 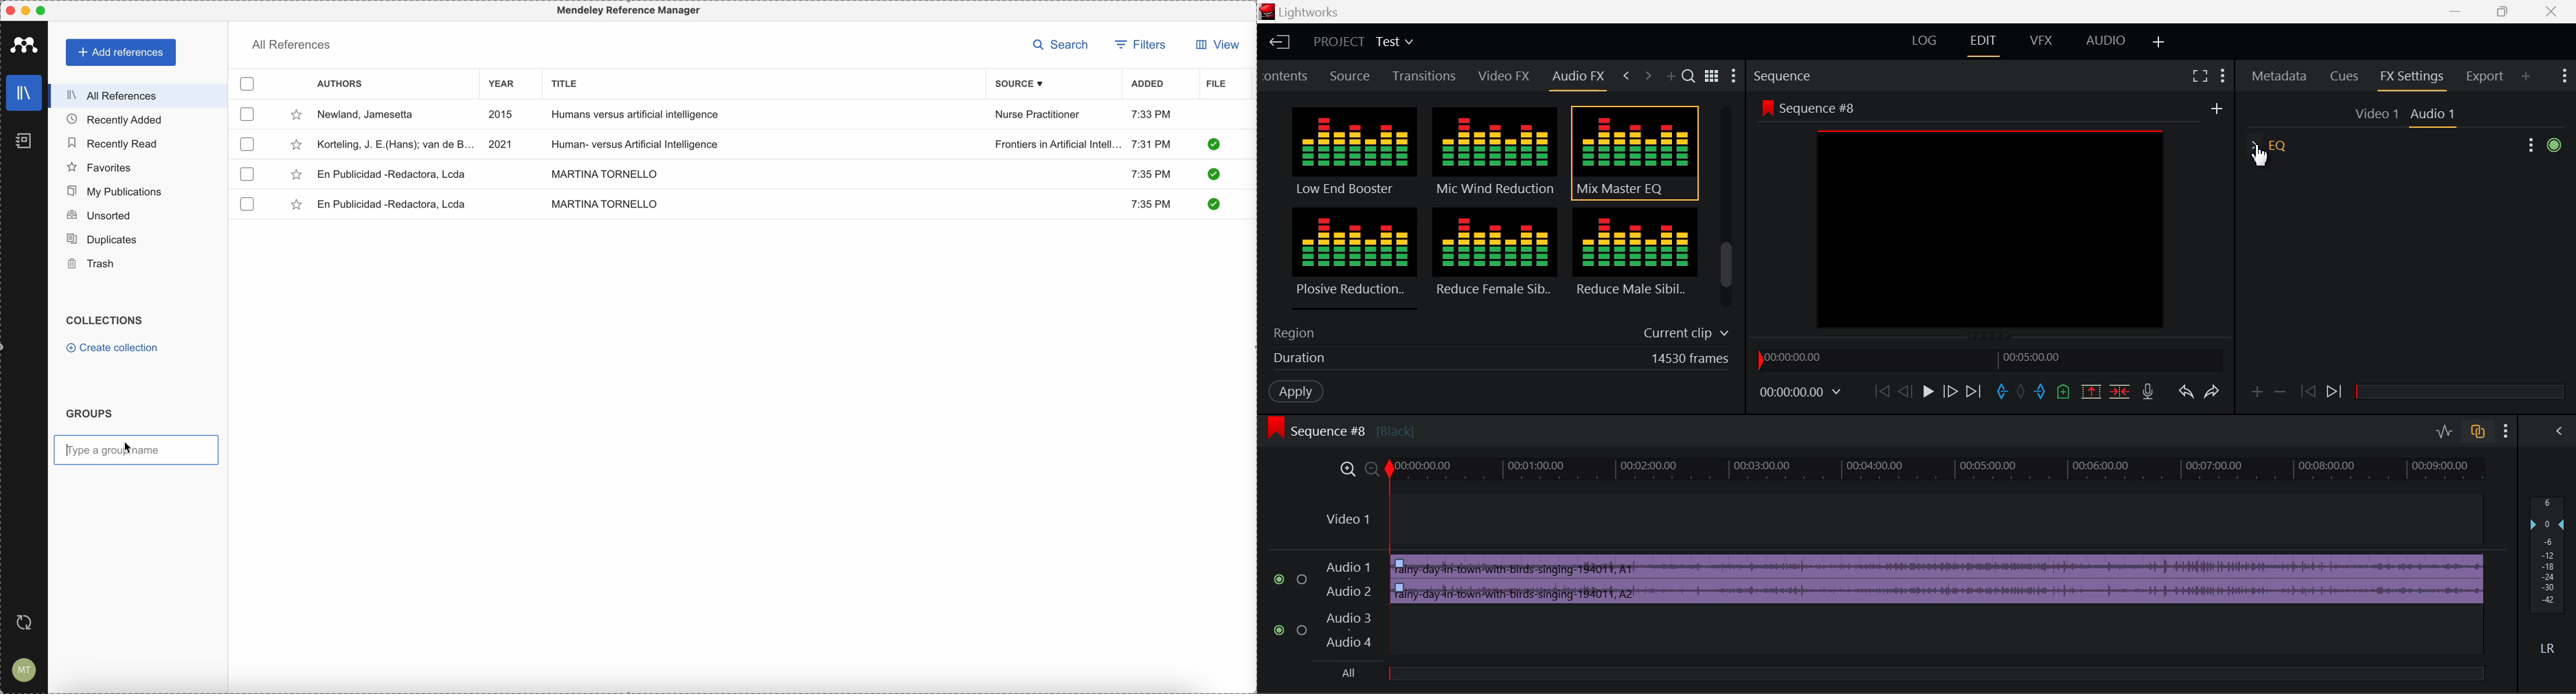 What do you see at coordinates (291, 47) in the screenshot?
I see `all references` at bounding box center [291, 47].